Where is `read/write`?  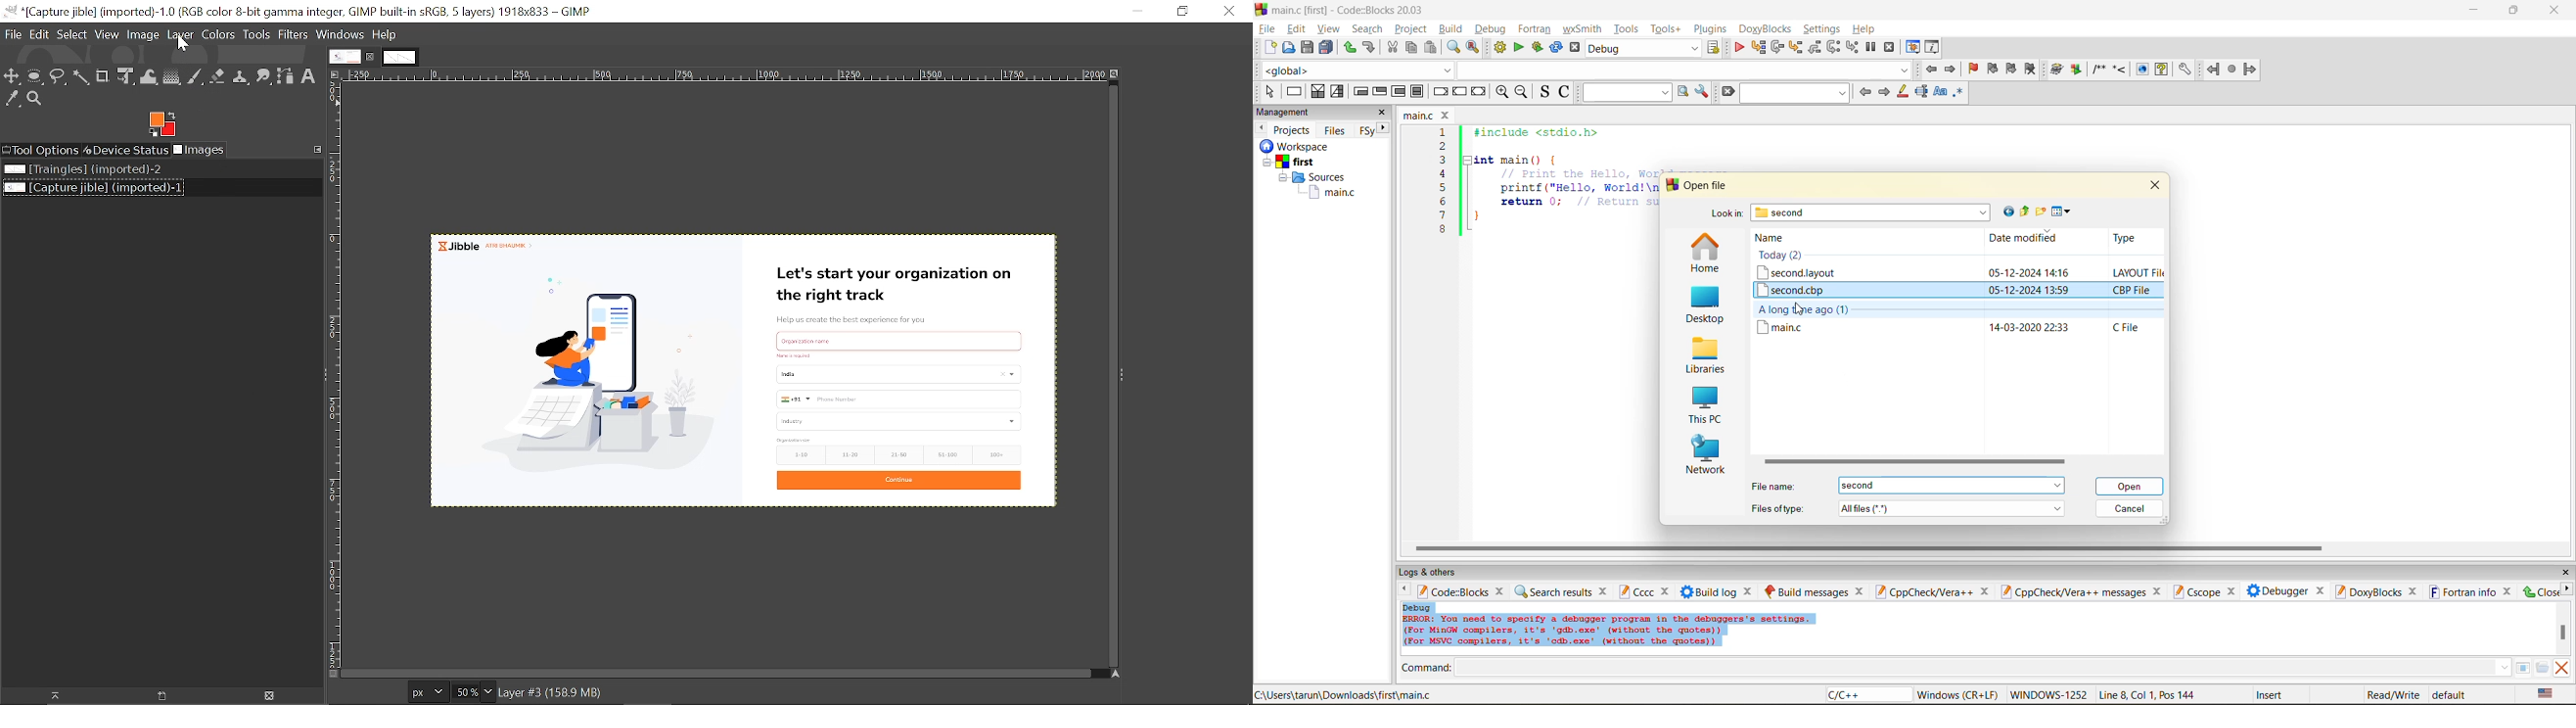 read/write is located at coordinates (2393, 695).